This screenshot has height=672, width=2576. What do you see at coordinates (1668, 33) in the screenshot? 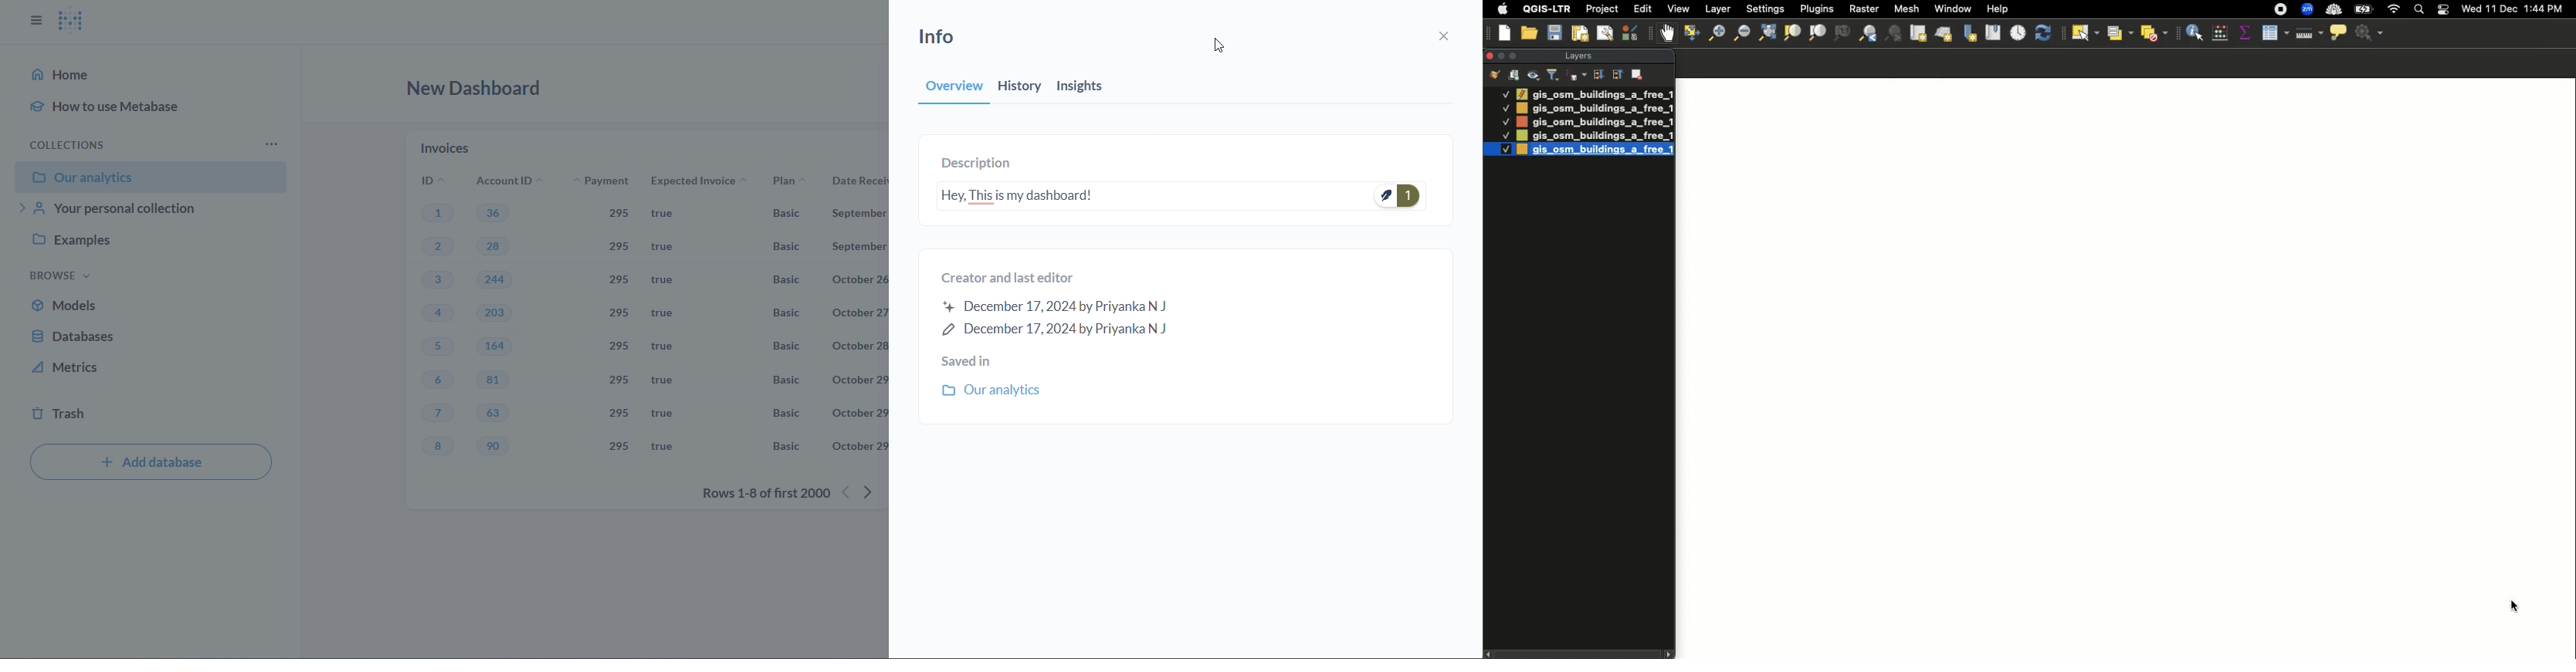
I see `Grab` at bounding box center [1668, 33].